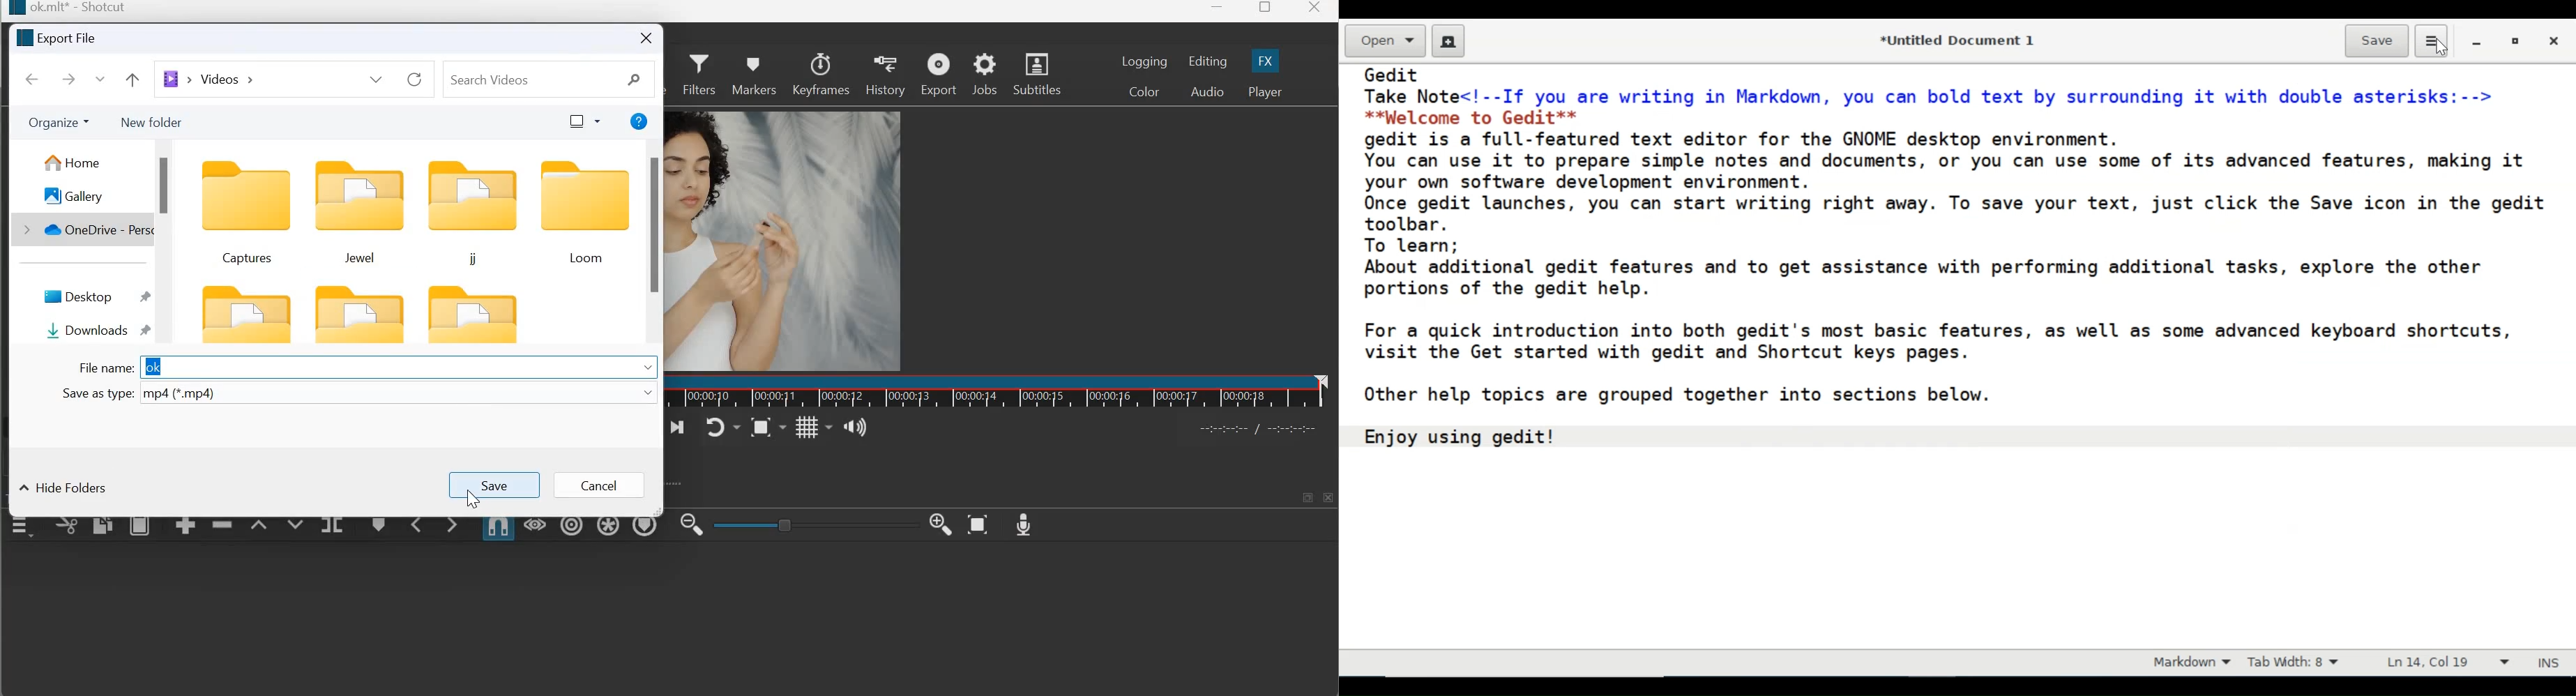  Describe the element at coordinates (243, 213) in the screenshot. I see `Captures` at that location.